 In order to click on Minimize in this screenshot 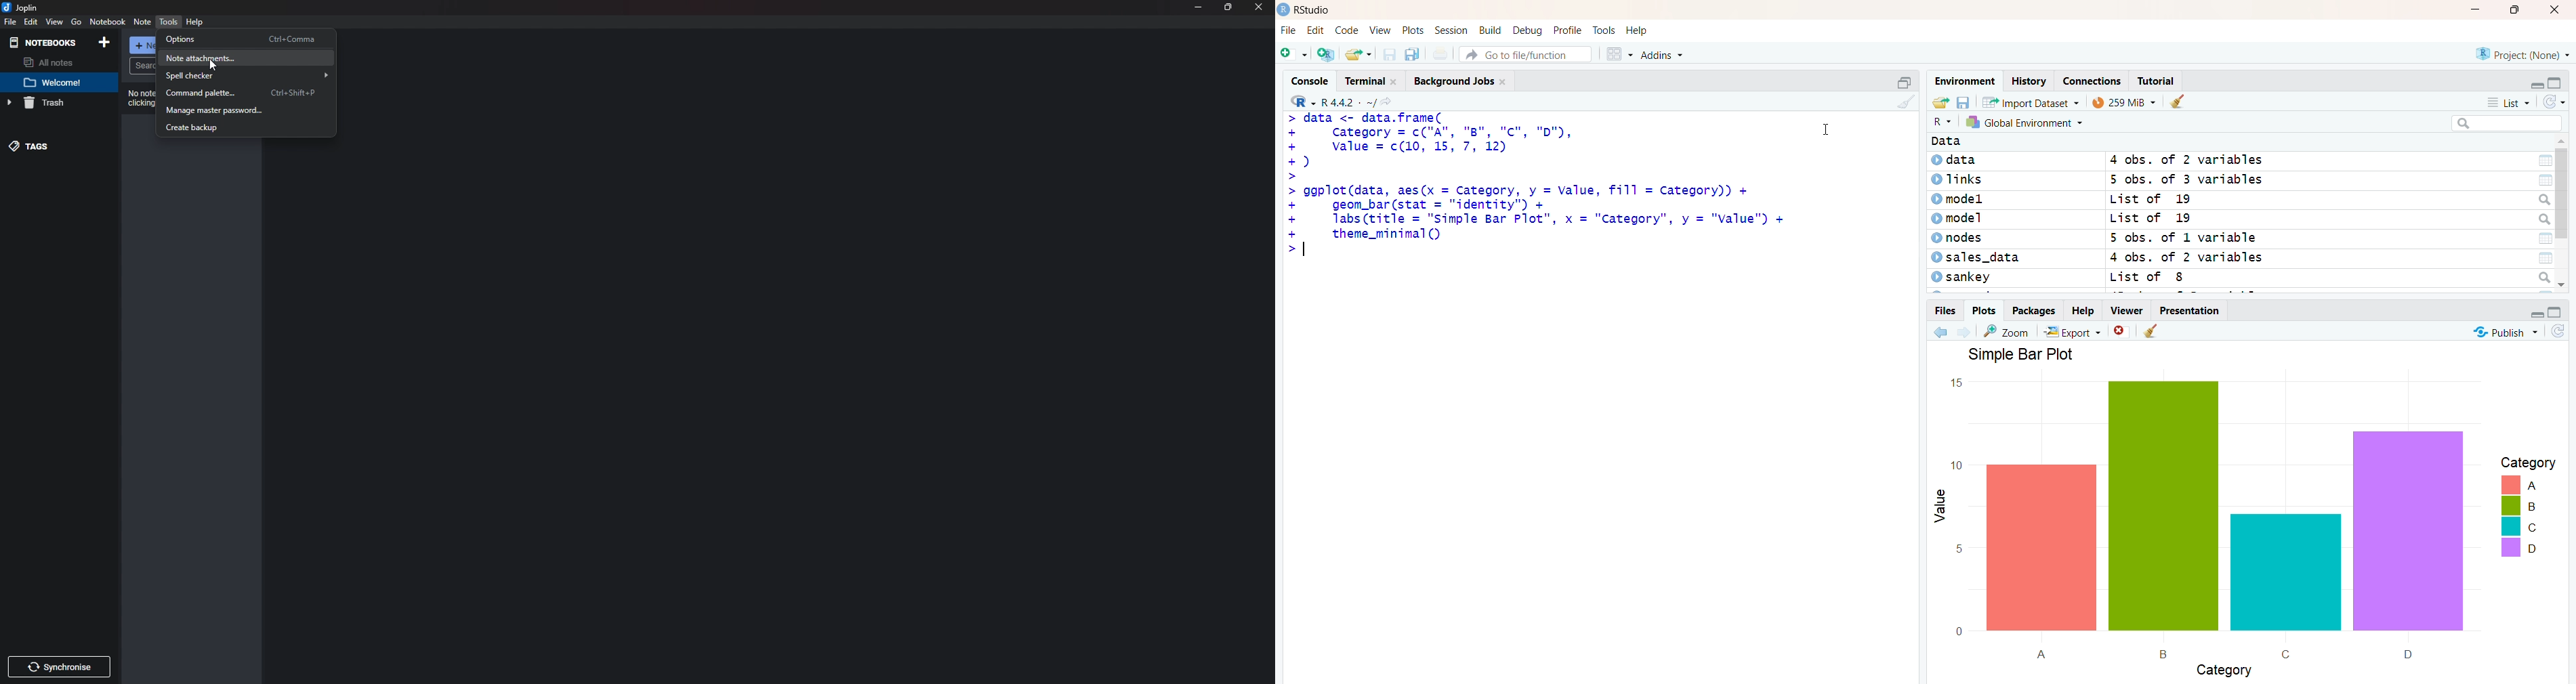, I will do `click(1198, 7)`.